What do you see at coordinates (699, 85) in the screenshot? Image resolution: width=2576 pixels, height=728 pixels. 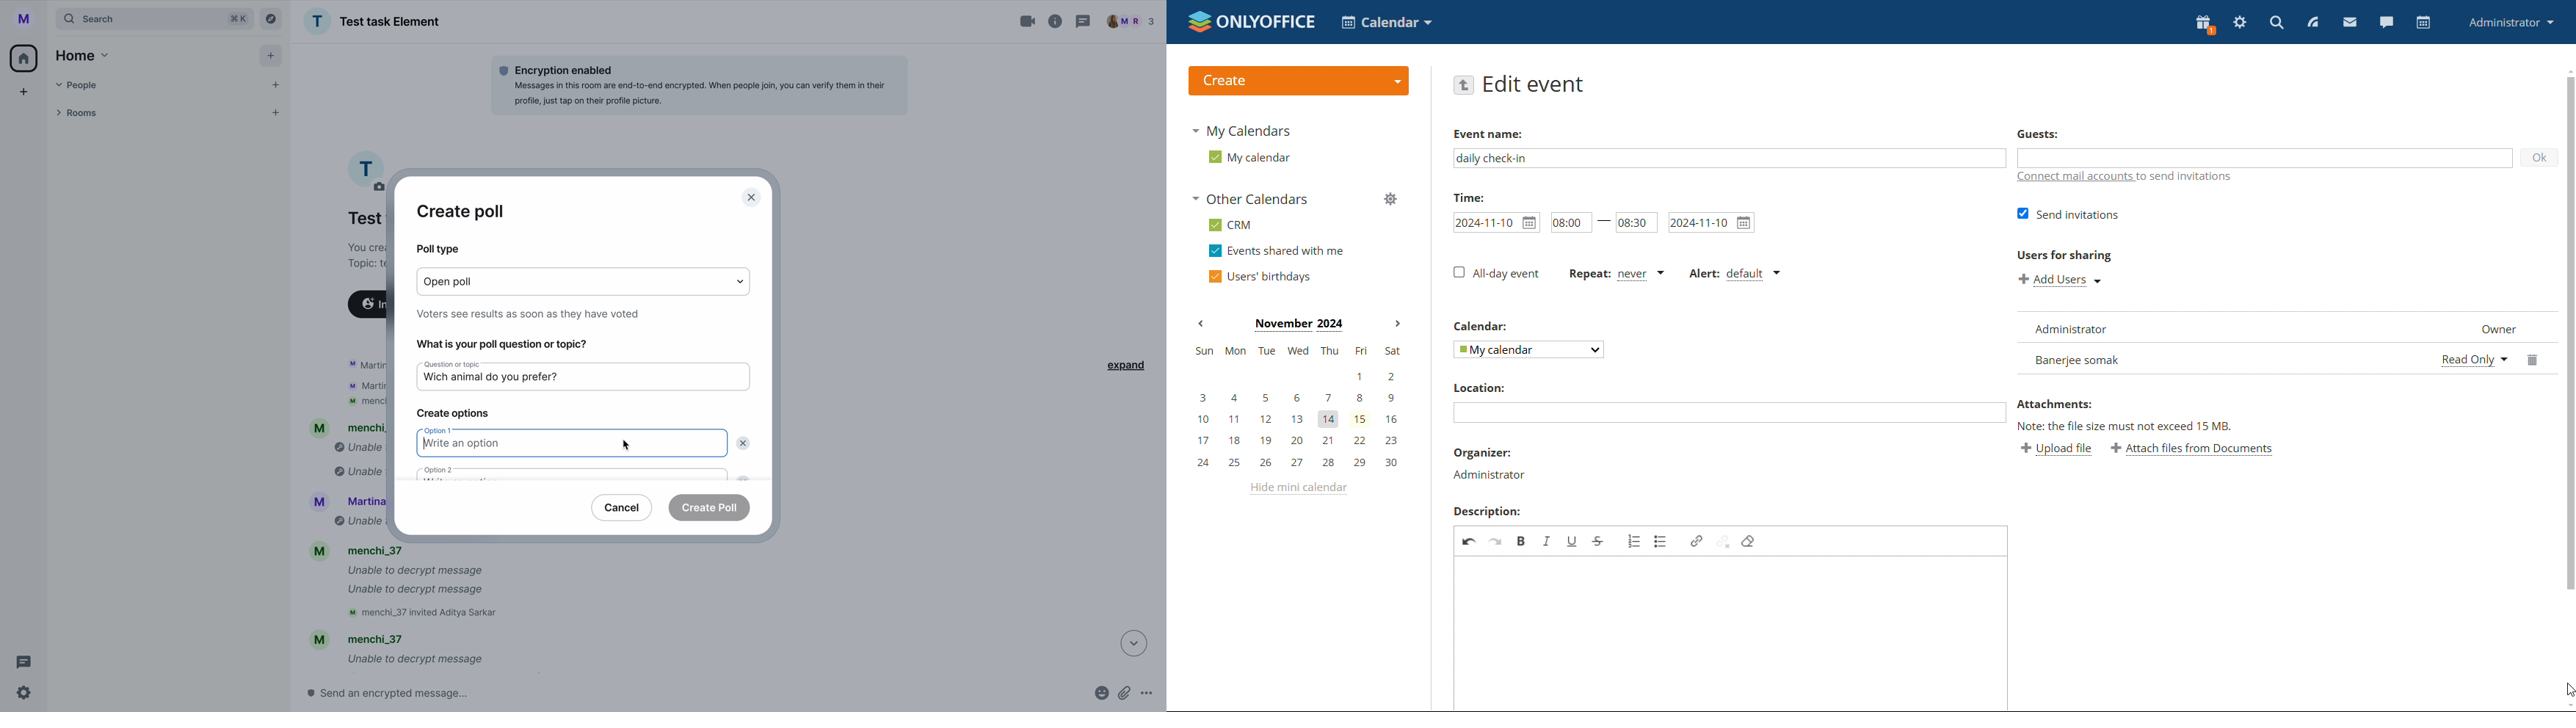 I see ` Encryption enabledMessages in this room are end-to-end encrypted. When people join, you can verify them in theirprofile, just tap on their profile picture.` at bounding box center [699, 85].